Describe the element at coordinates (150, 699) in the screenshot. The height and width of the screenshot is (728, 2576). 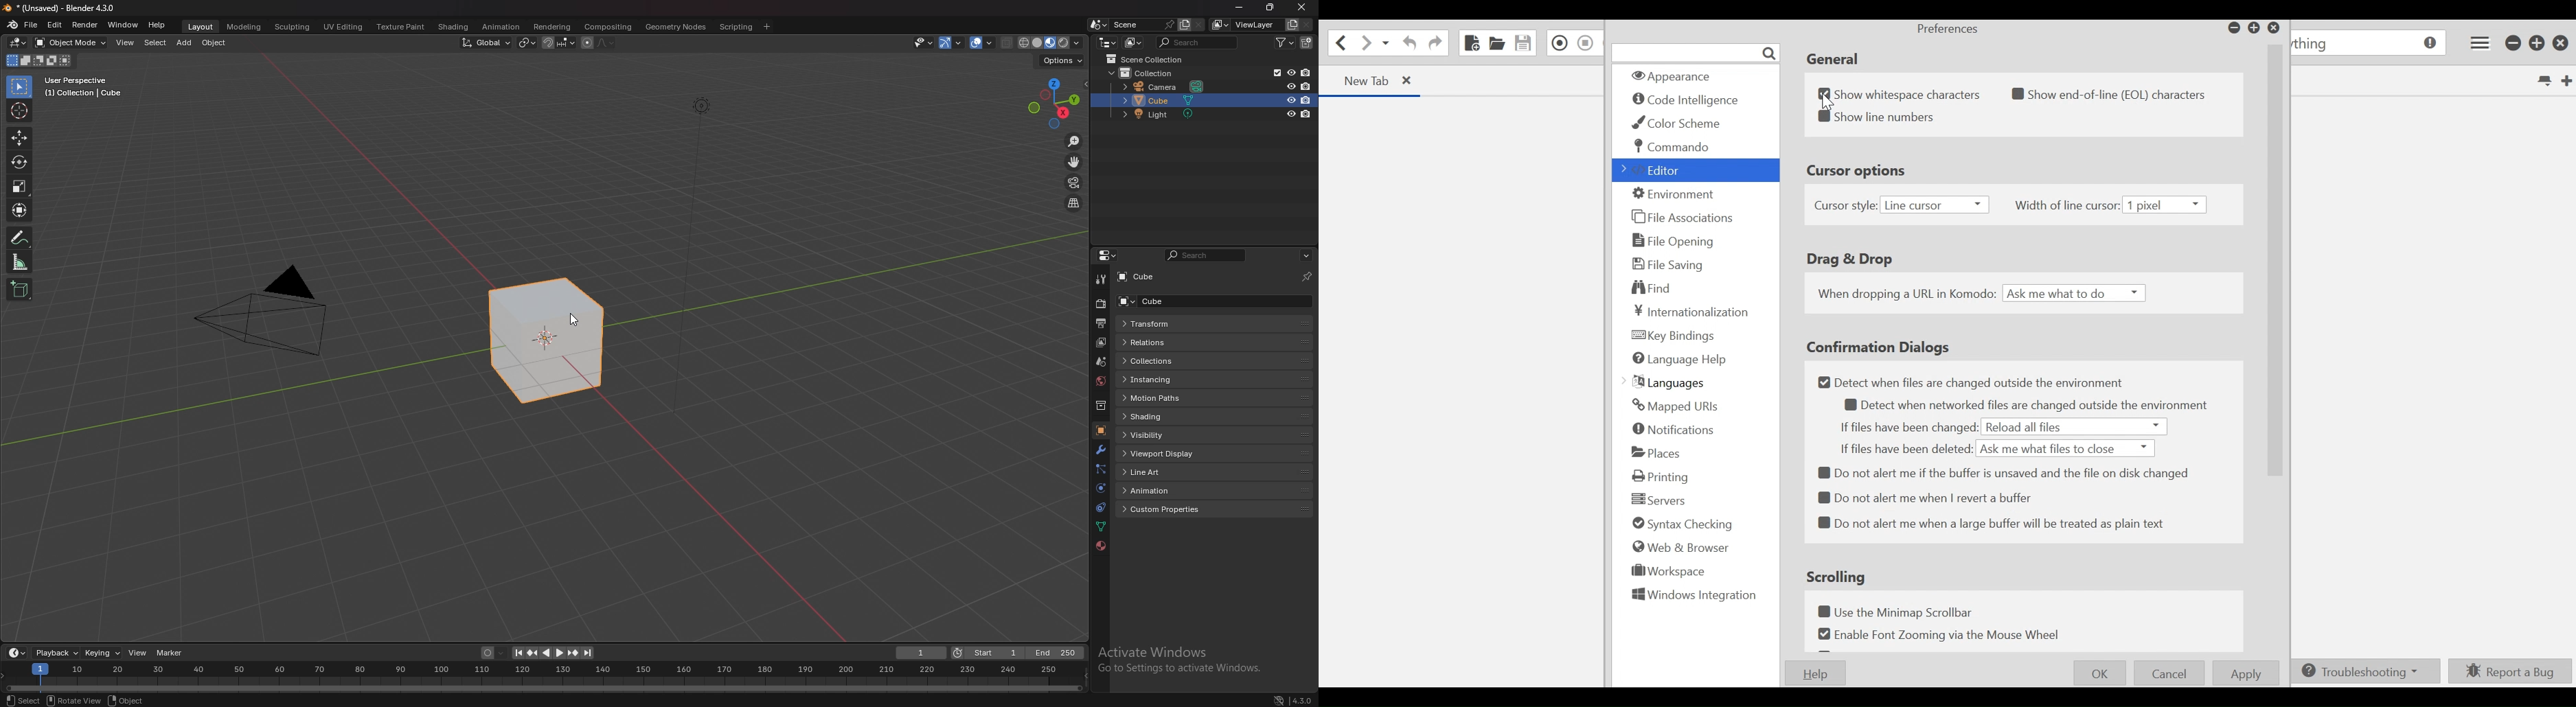
I see `status bar` at that location.